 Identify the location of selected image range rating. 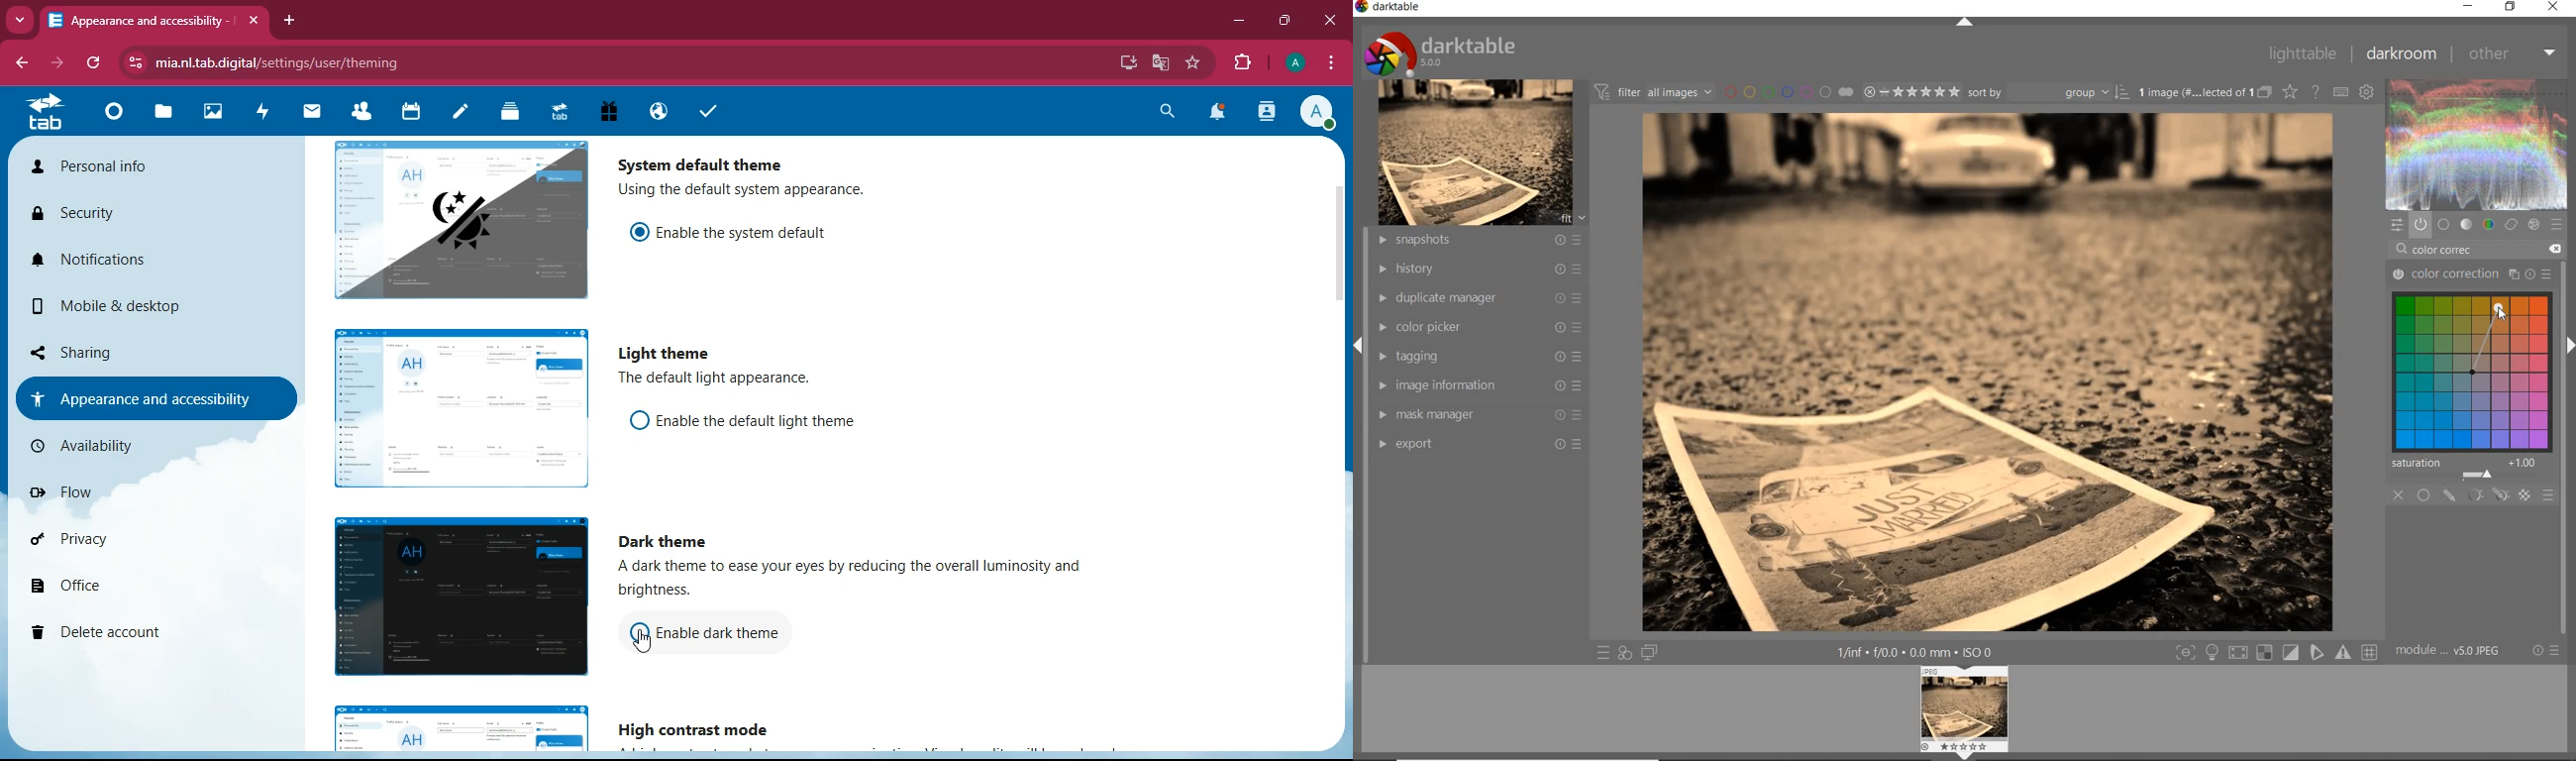
(1909, 92).